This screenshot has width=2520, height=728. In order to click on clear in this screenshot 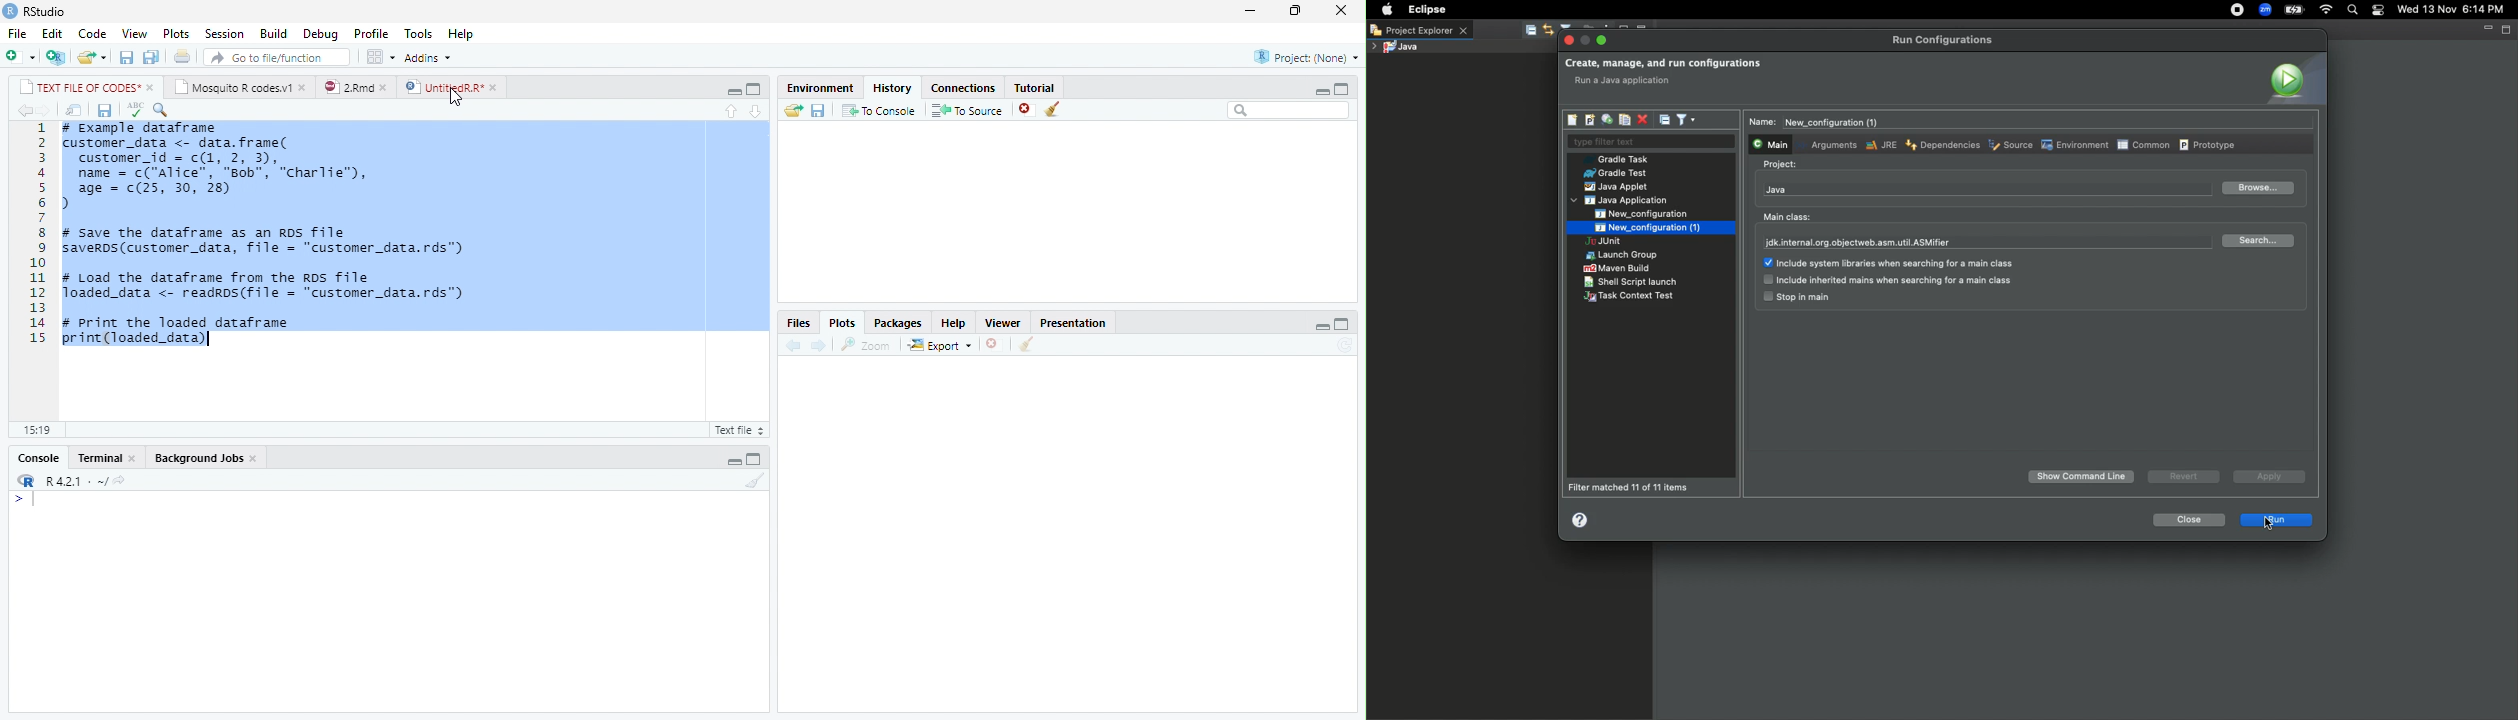, I will do `click(756, 480)`.